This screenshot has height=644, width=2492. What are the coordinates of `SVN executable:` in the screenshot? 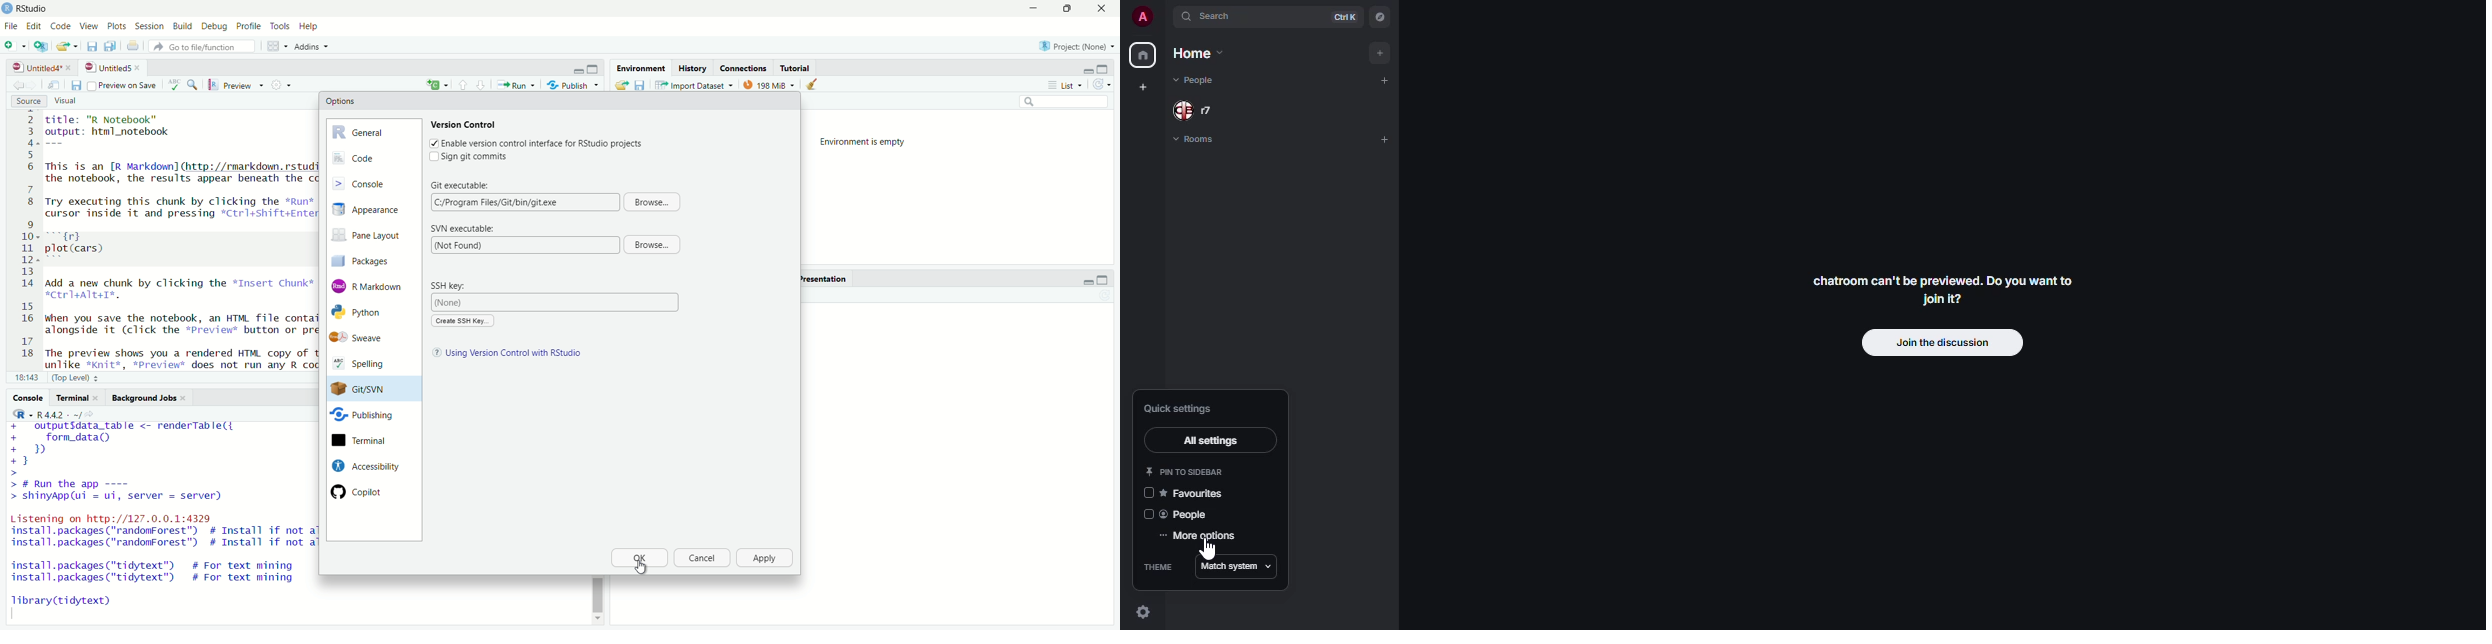 It's located at (462, 229).